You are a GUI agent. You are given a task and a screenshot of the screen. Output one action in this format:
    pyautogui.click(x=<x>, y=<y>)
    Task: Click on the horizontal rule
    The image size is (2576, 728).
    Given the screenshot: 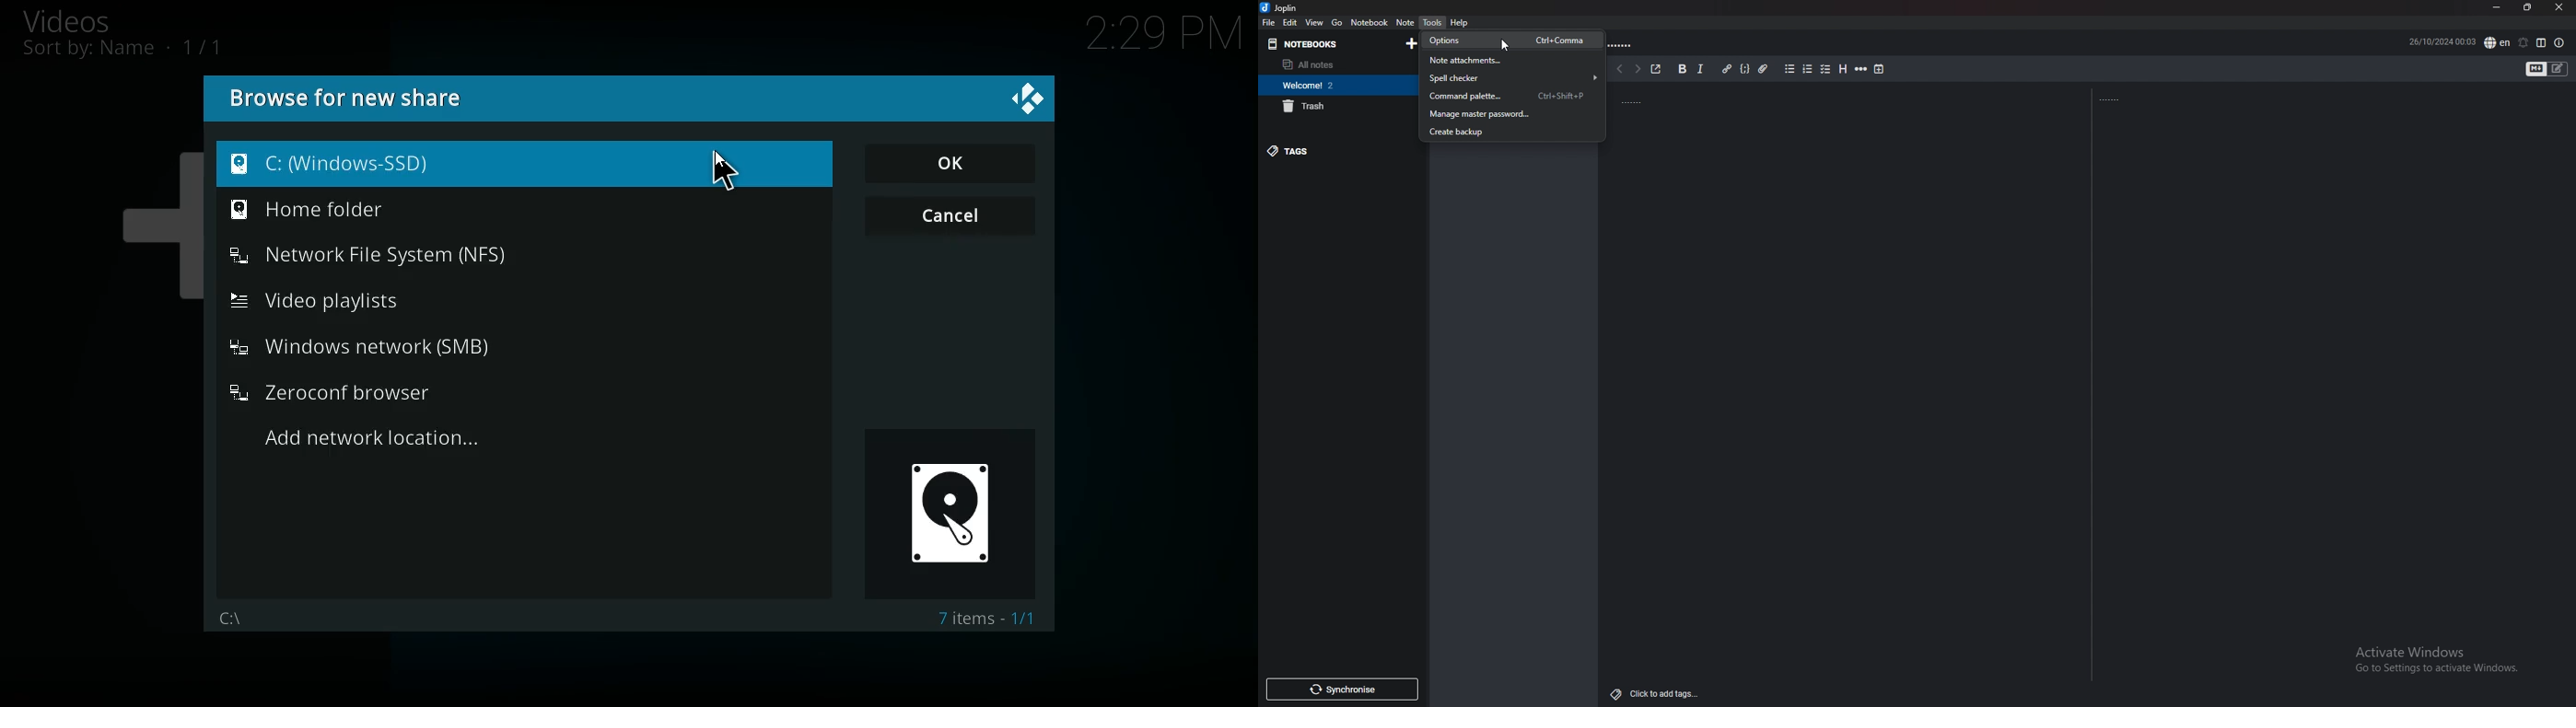 What is the action you would take?
    pyautogui.click(x=1862, y=69)
    